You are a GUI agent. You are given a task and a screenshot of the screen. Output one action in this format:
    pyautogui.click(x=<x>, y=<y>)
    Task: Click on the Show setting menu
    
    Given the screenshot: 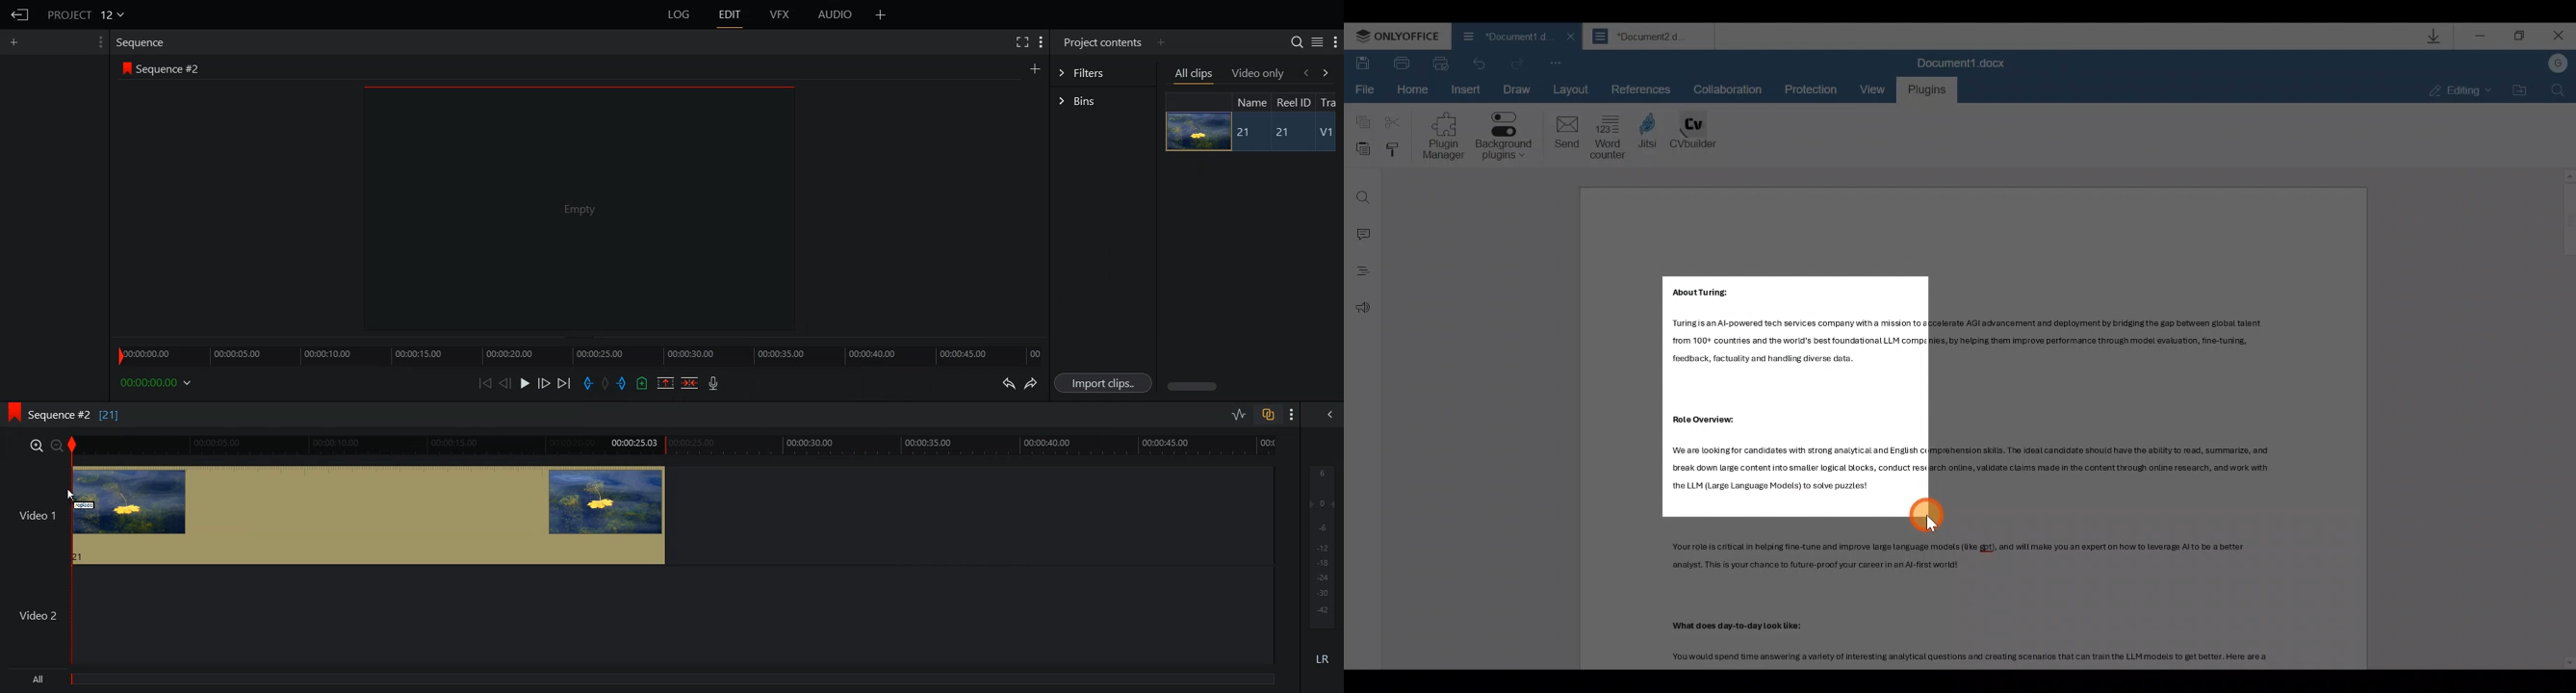 What is the action you would take?
    pyautogui.click(x=99, y=42)
    